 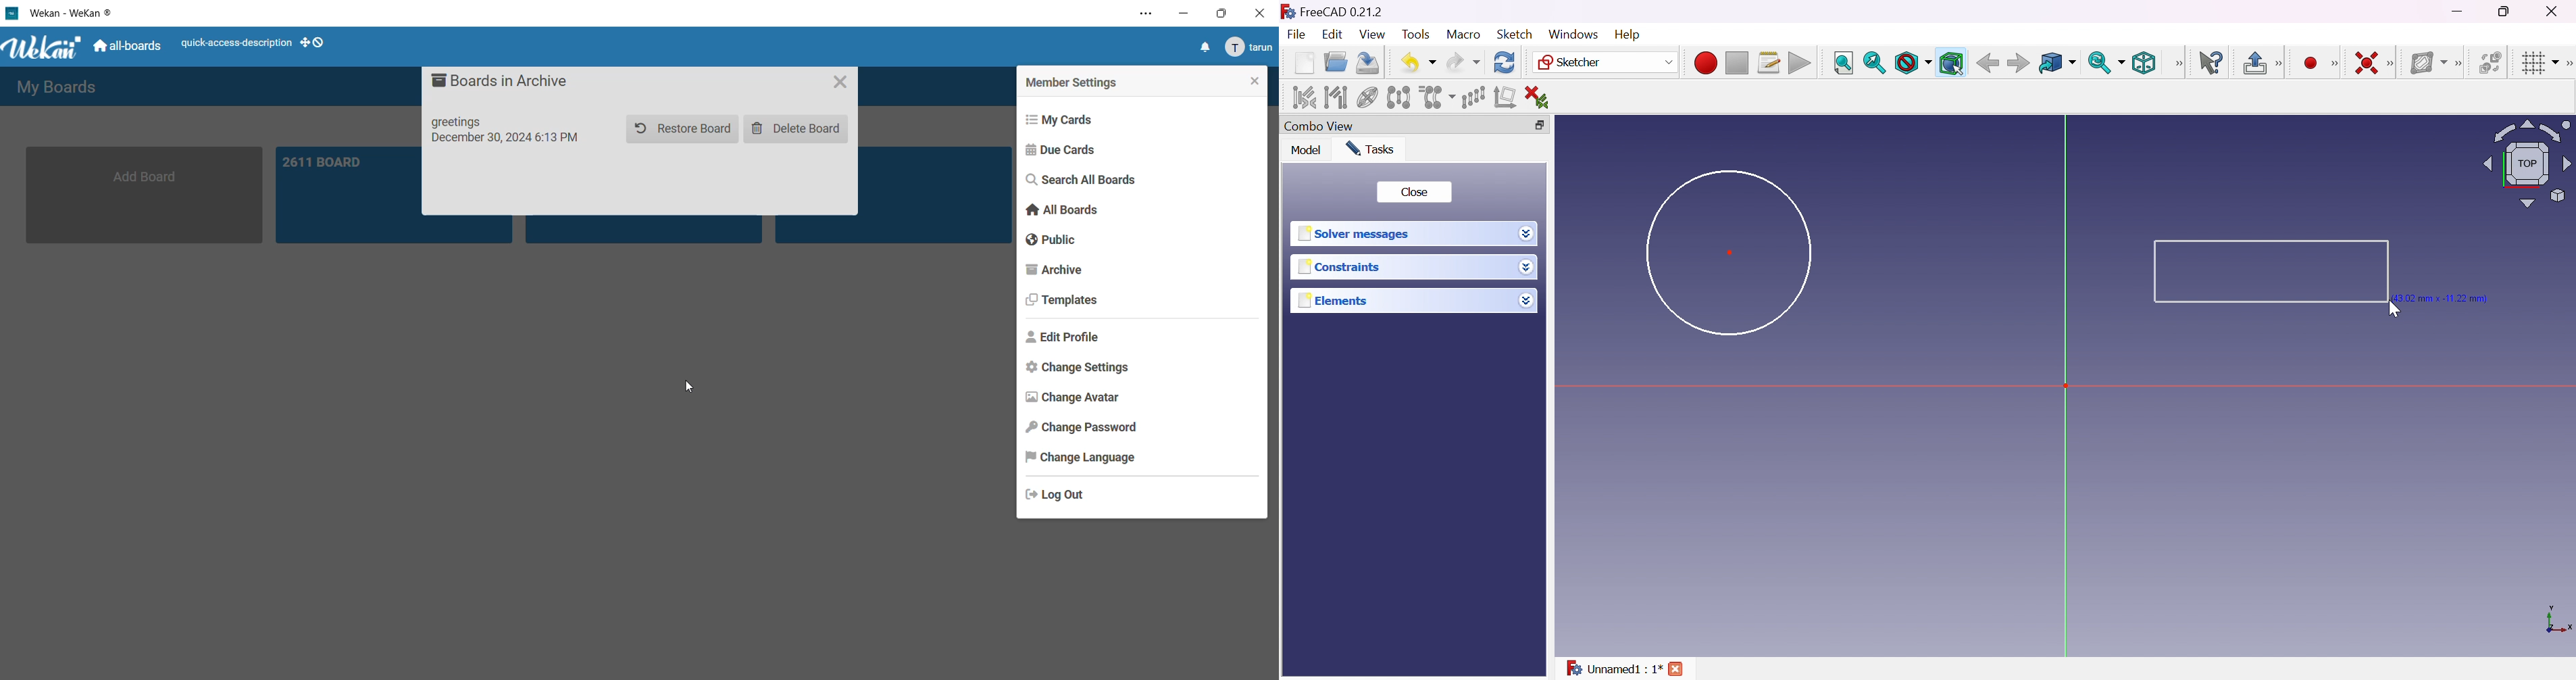 What do you see at coordinates (1736, 64) in the screenshot?
I see `Stop macro recording` at bounding box center [1736, 64].